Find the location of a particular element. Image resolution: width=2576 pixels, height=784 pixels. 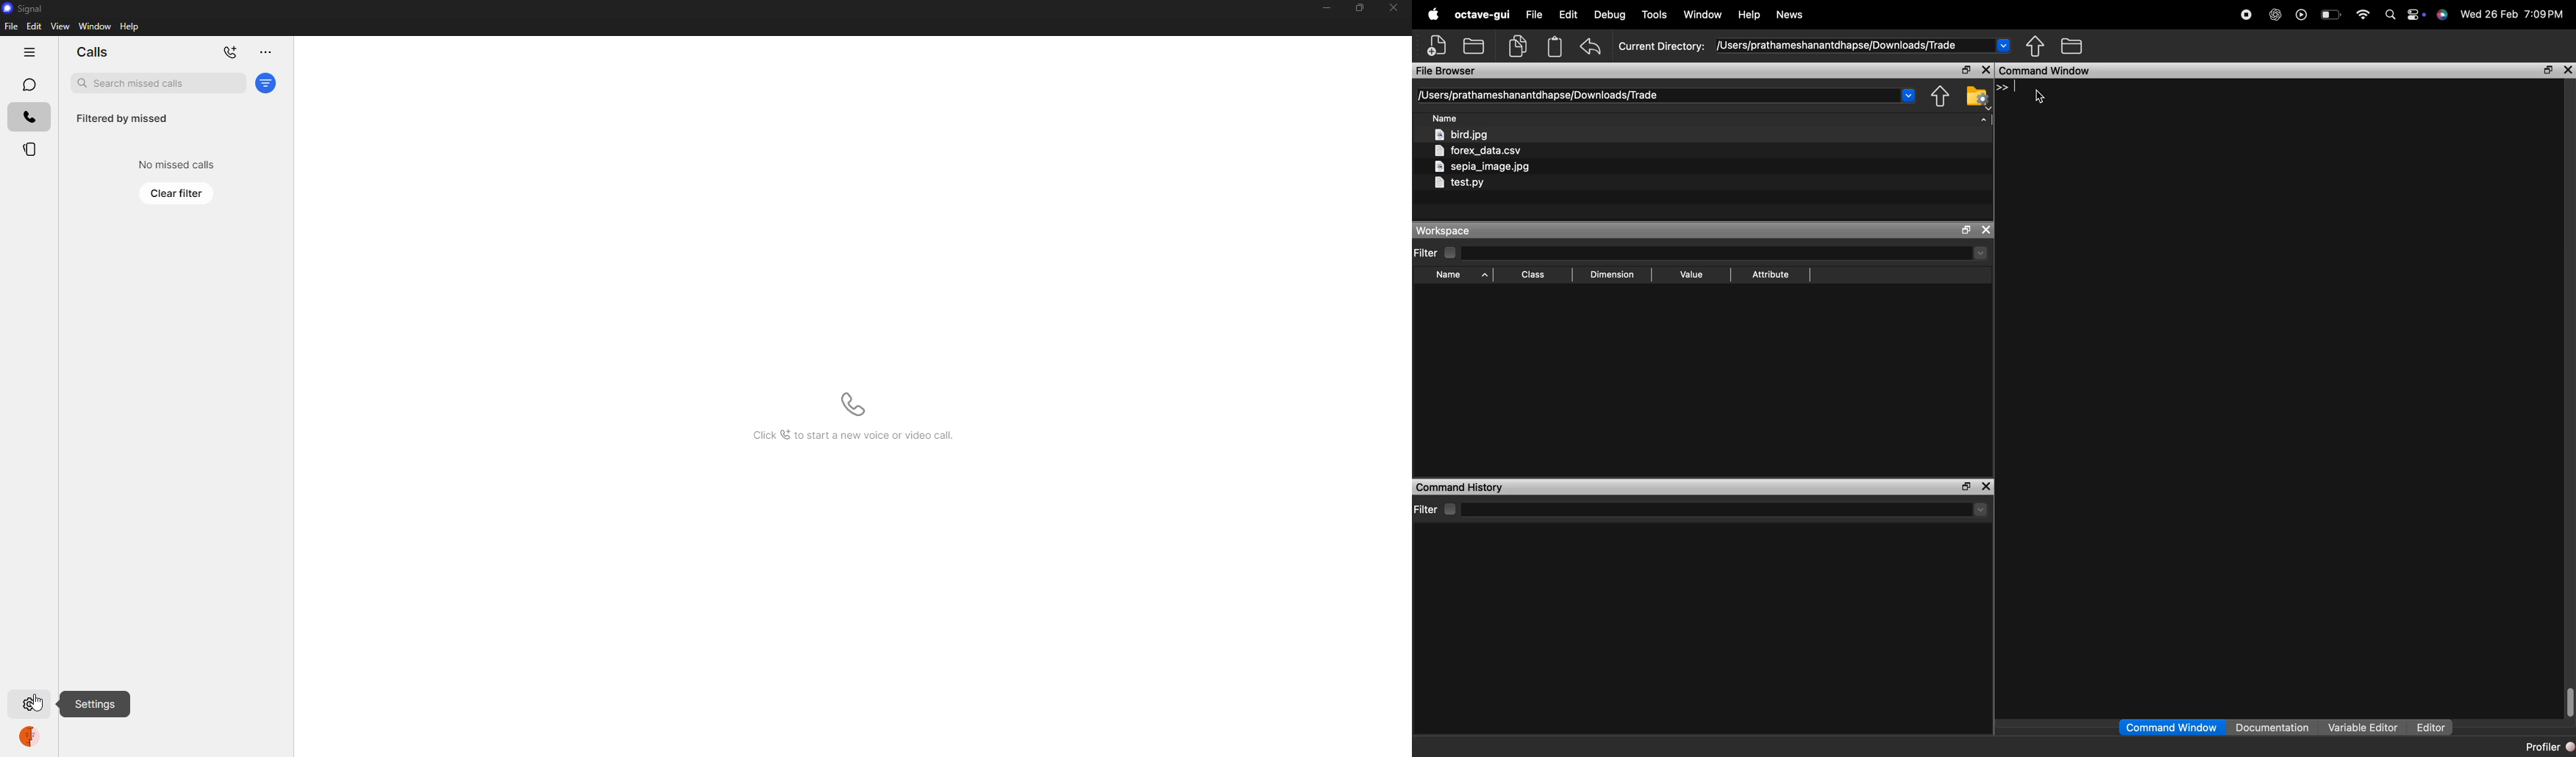

current directory is located at coordinates (1815, 46).